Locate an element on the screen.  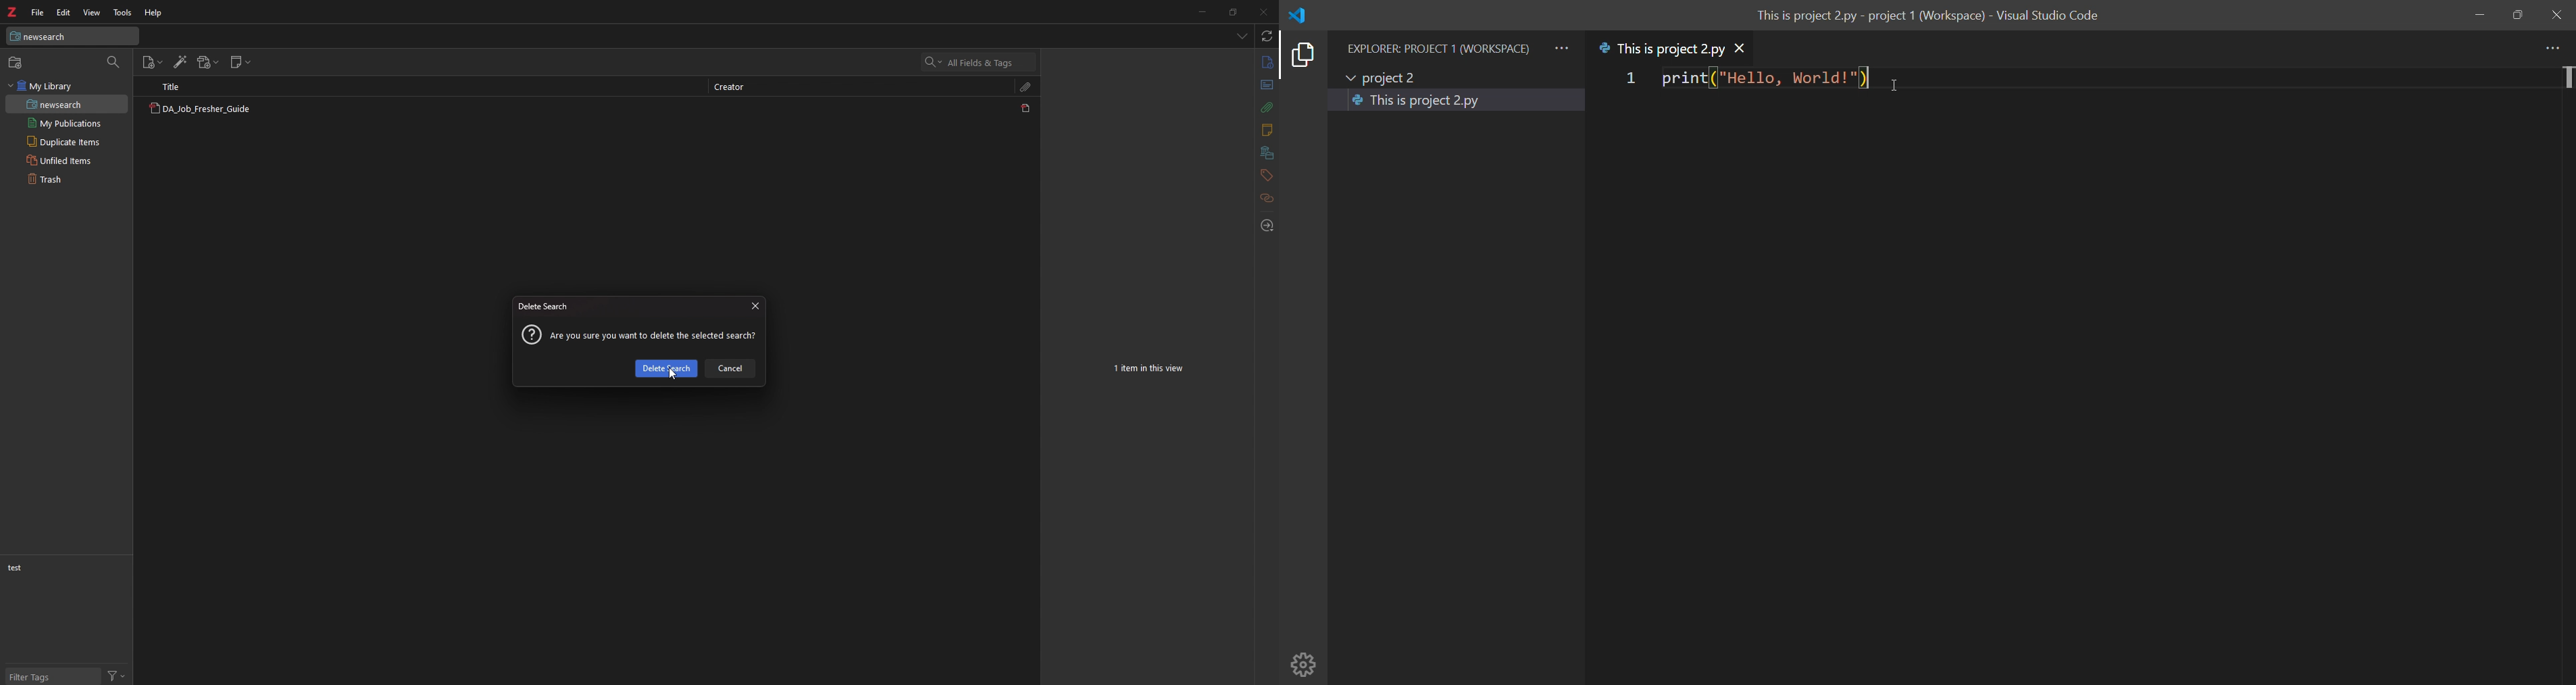
Attachments is located at coordinates (1265, 109).